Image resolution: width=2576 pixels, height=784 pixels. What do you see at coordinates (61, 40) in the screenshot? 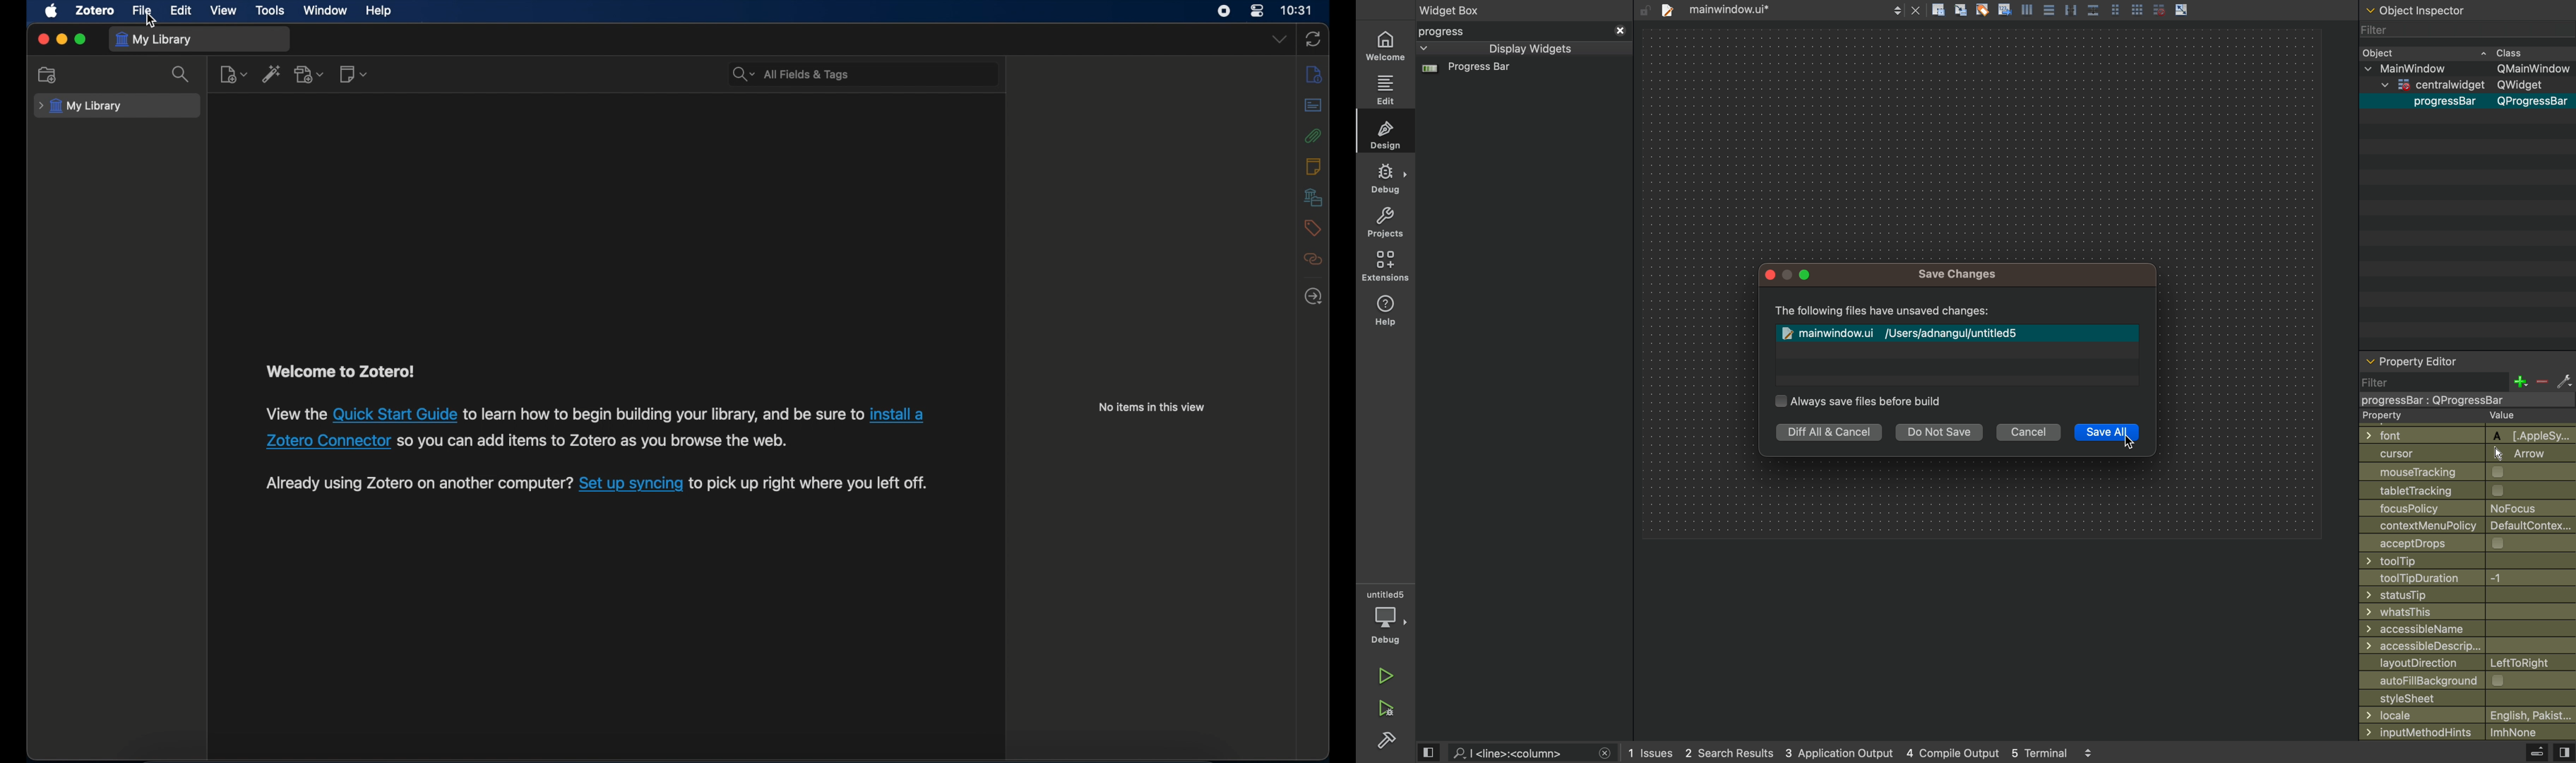
I see `minimize` at bounding box center [61, 40].